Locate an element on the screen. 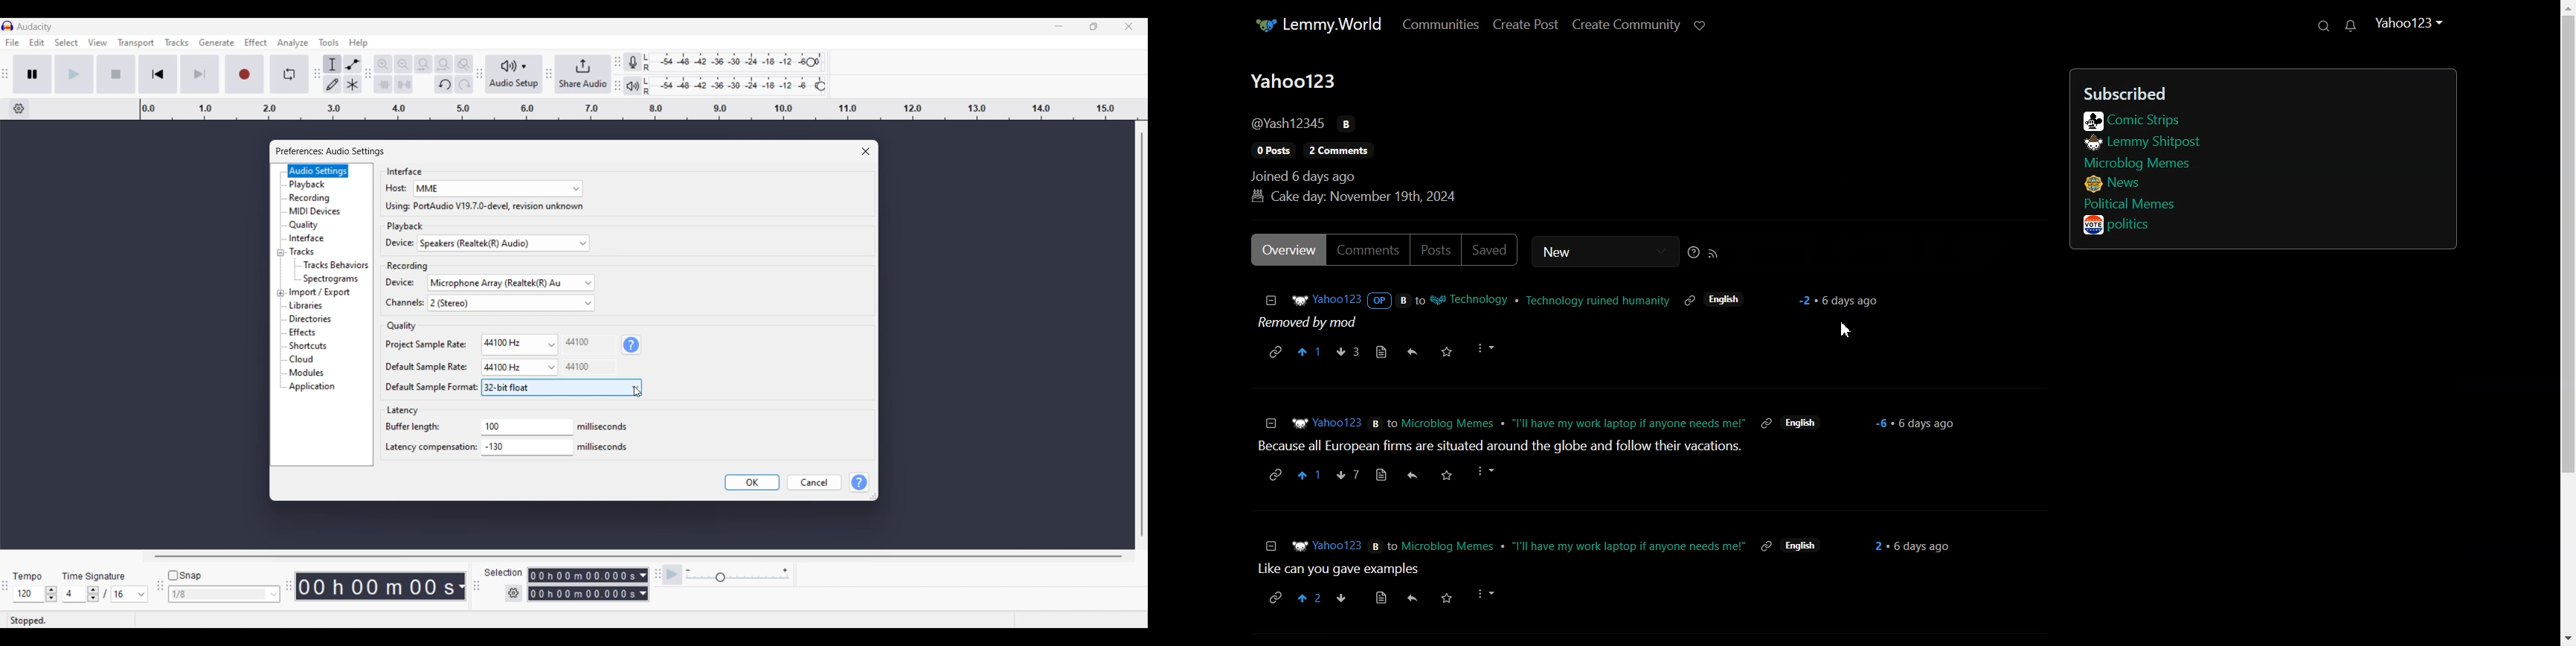 This screenshot has height=672, width=2576. More is located at coordinates (1485, 348).